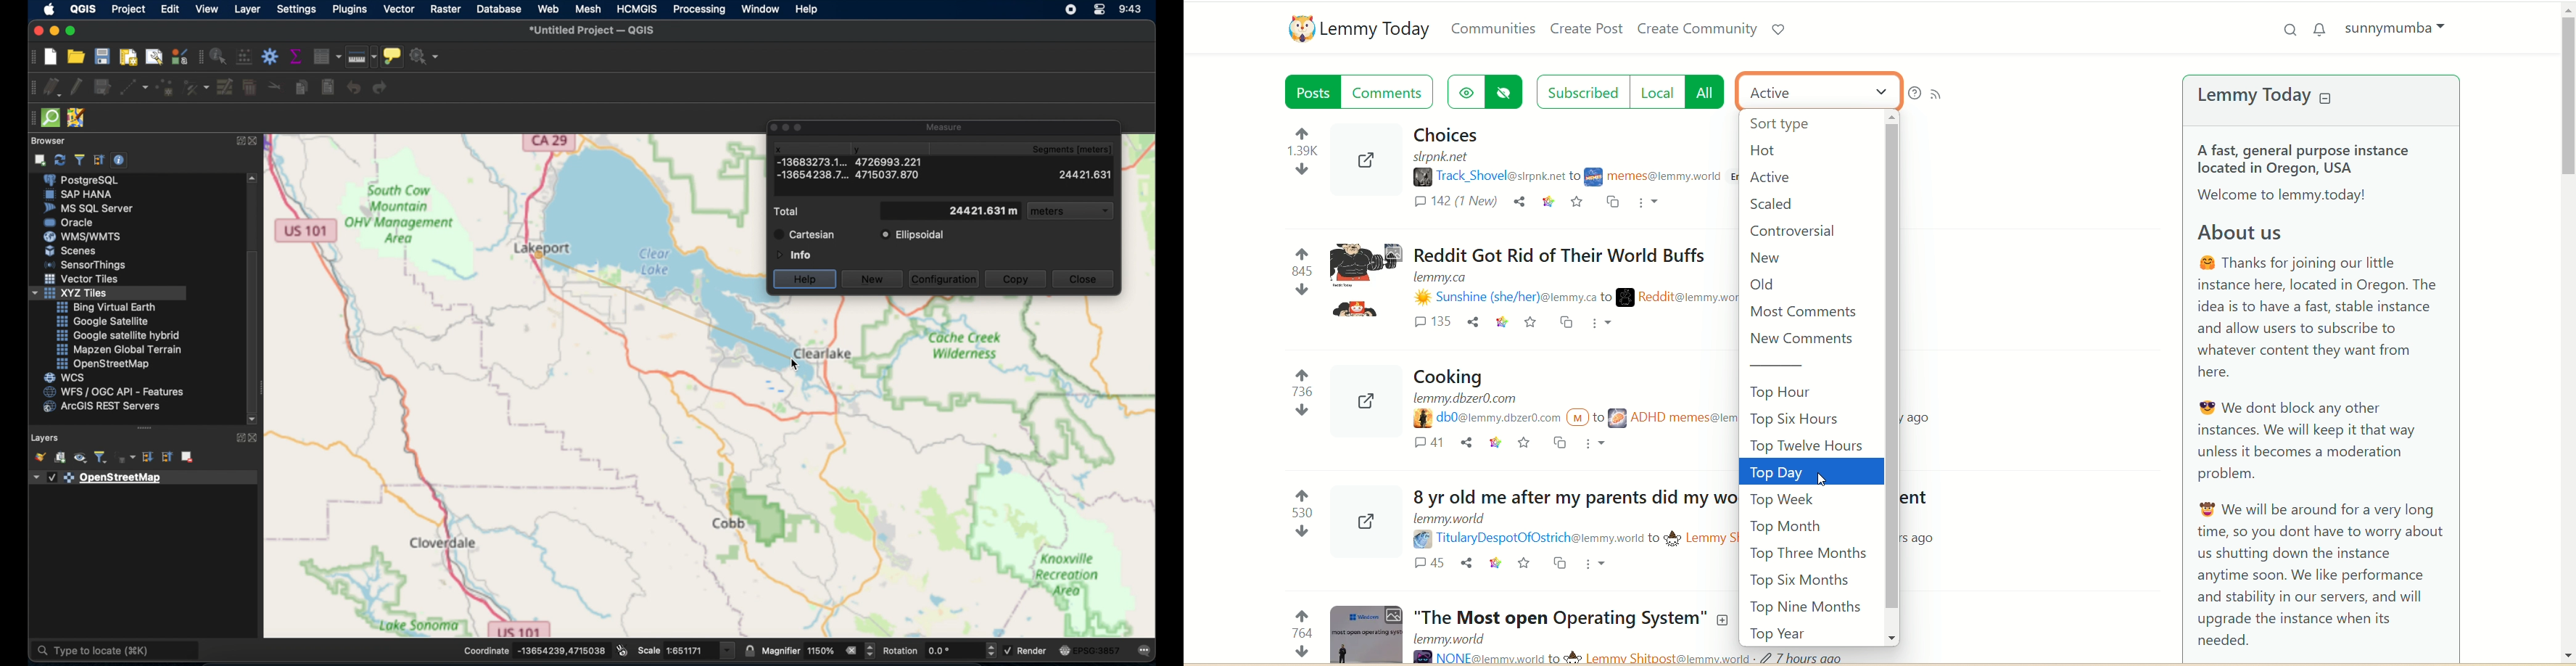 This screenshot has height=672, width=2576. What do you see at coordinates (698, 10) in the screenshot?
I see `processing` at bounding box center [698, 10].